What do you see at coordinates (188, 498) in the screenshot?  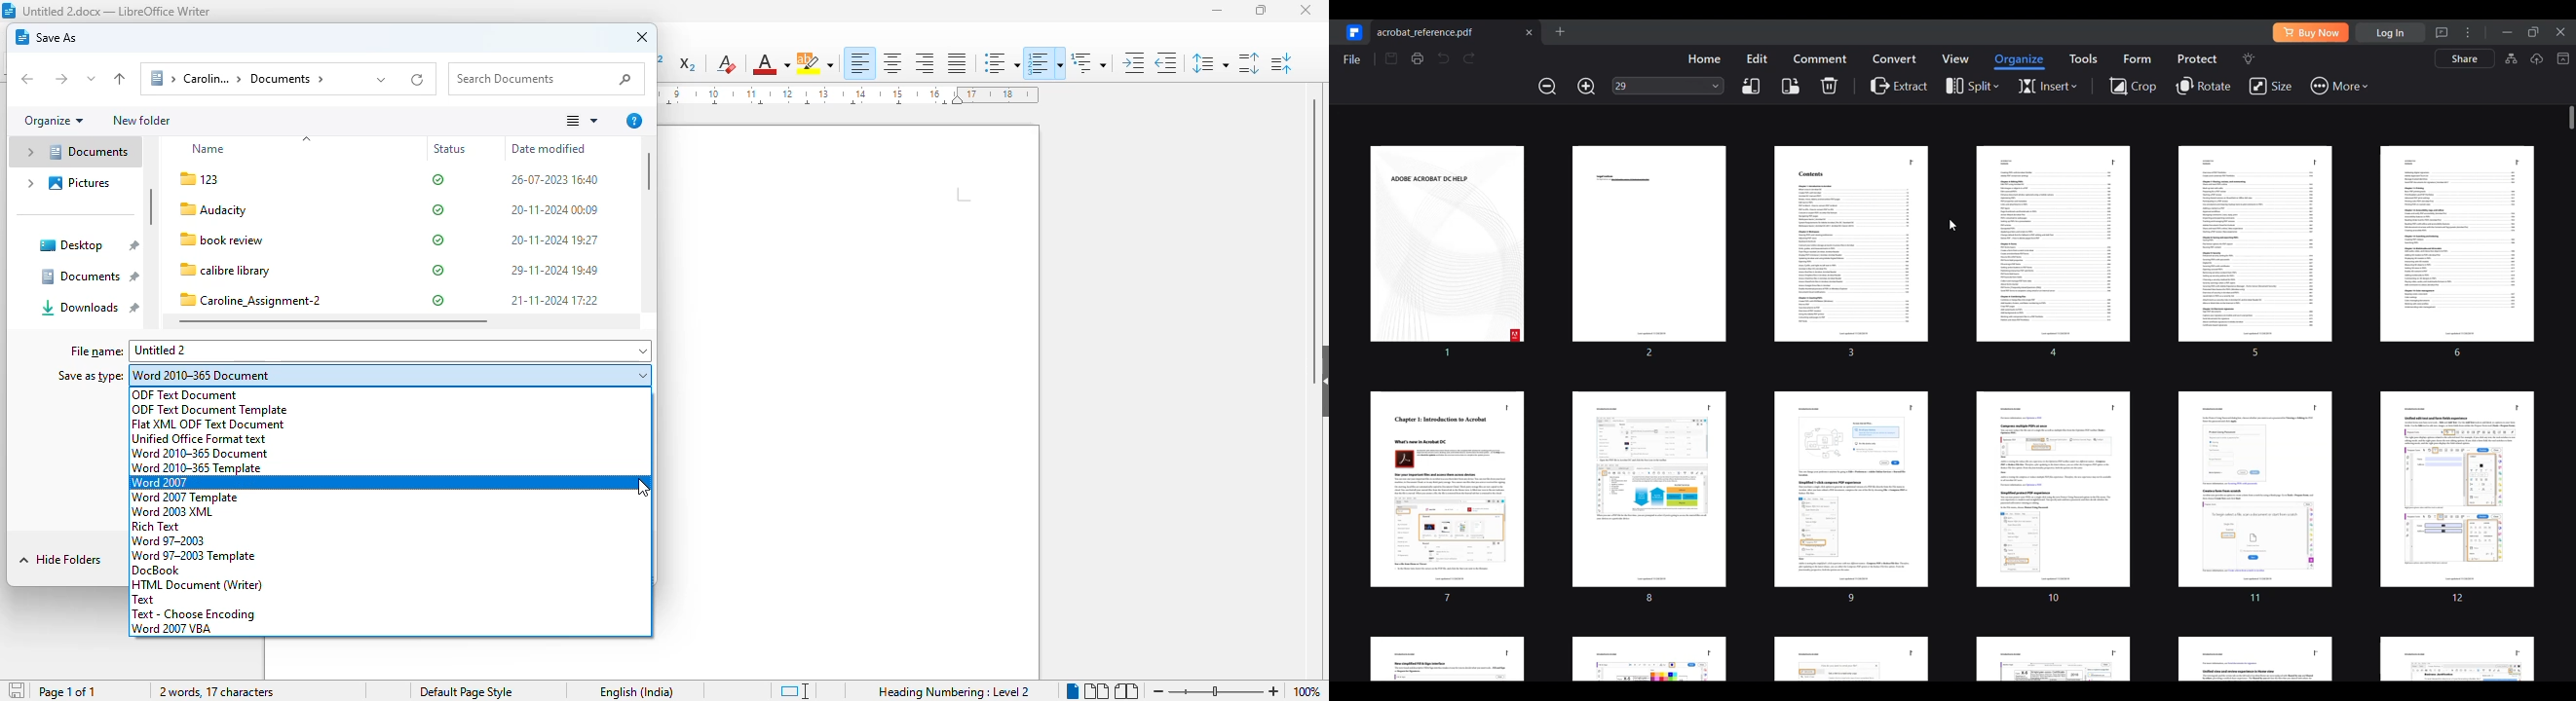 I see `word 2007 template` at bounding box center [188, 498].